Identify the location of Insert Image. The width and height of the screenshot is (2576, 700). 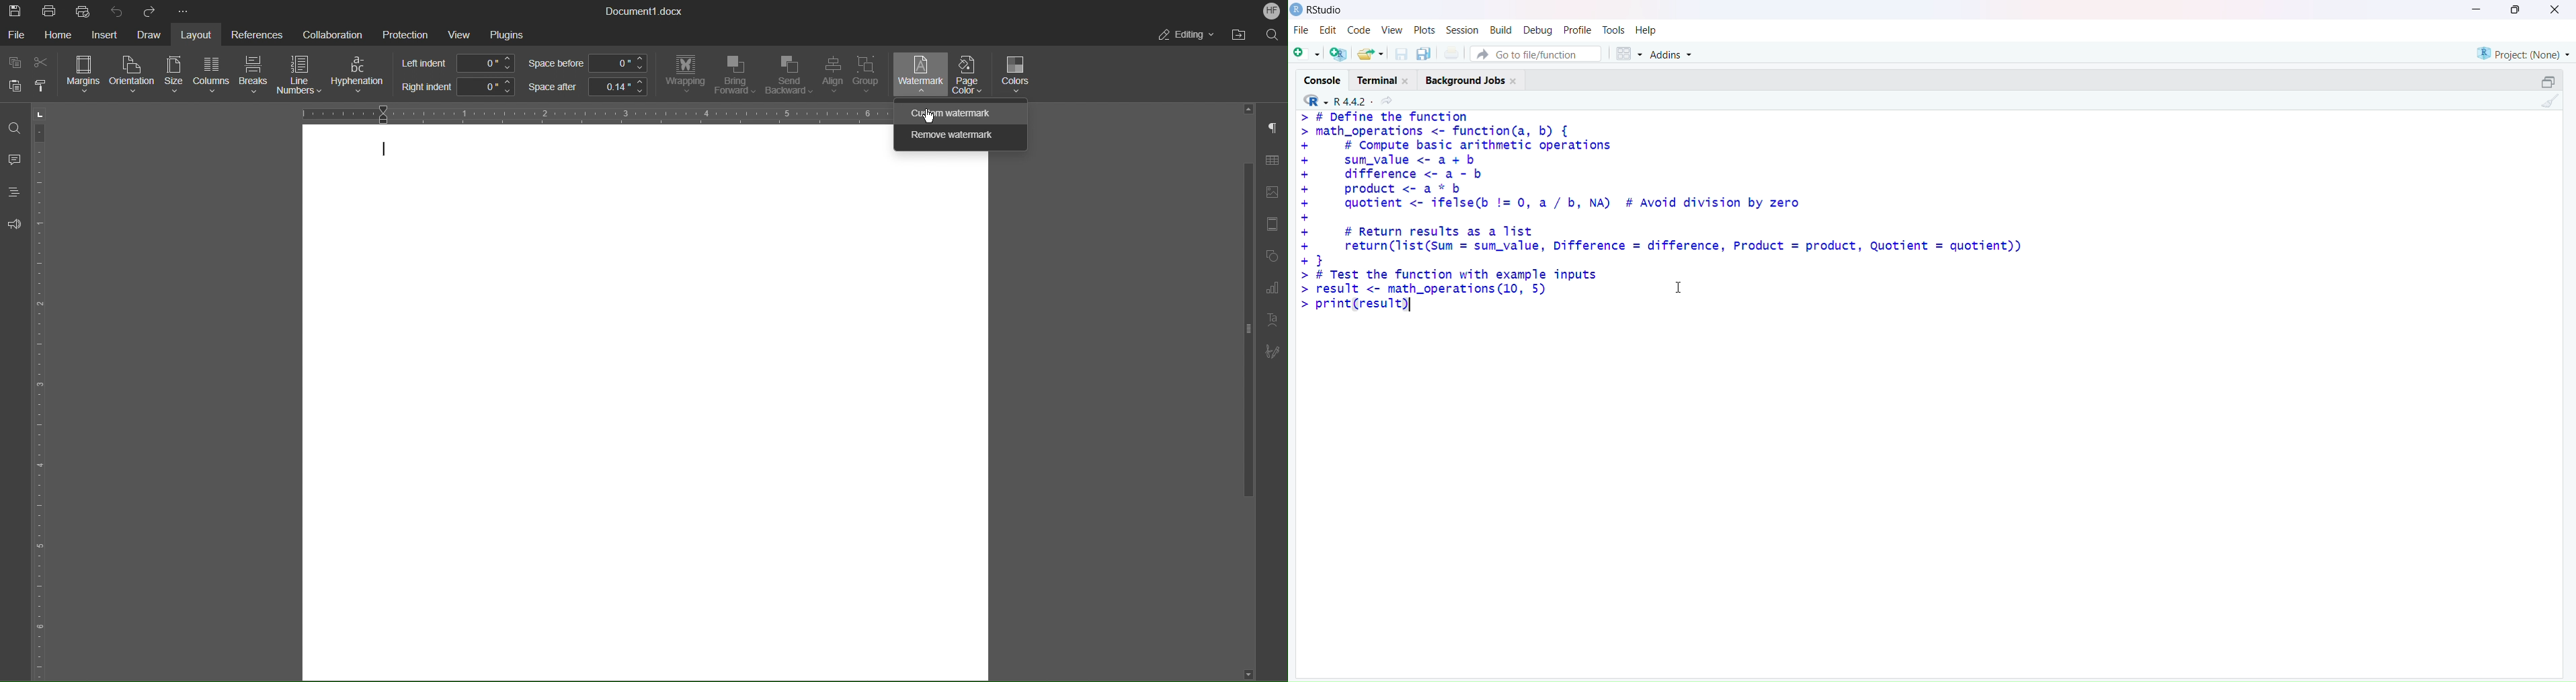
(1272, 192).